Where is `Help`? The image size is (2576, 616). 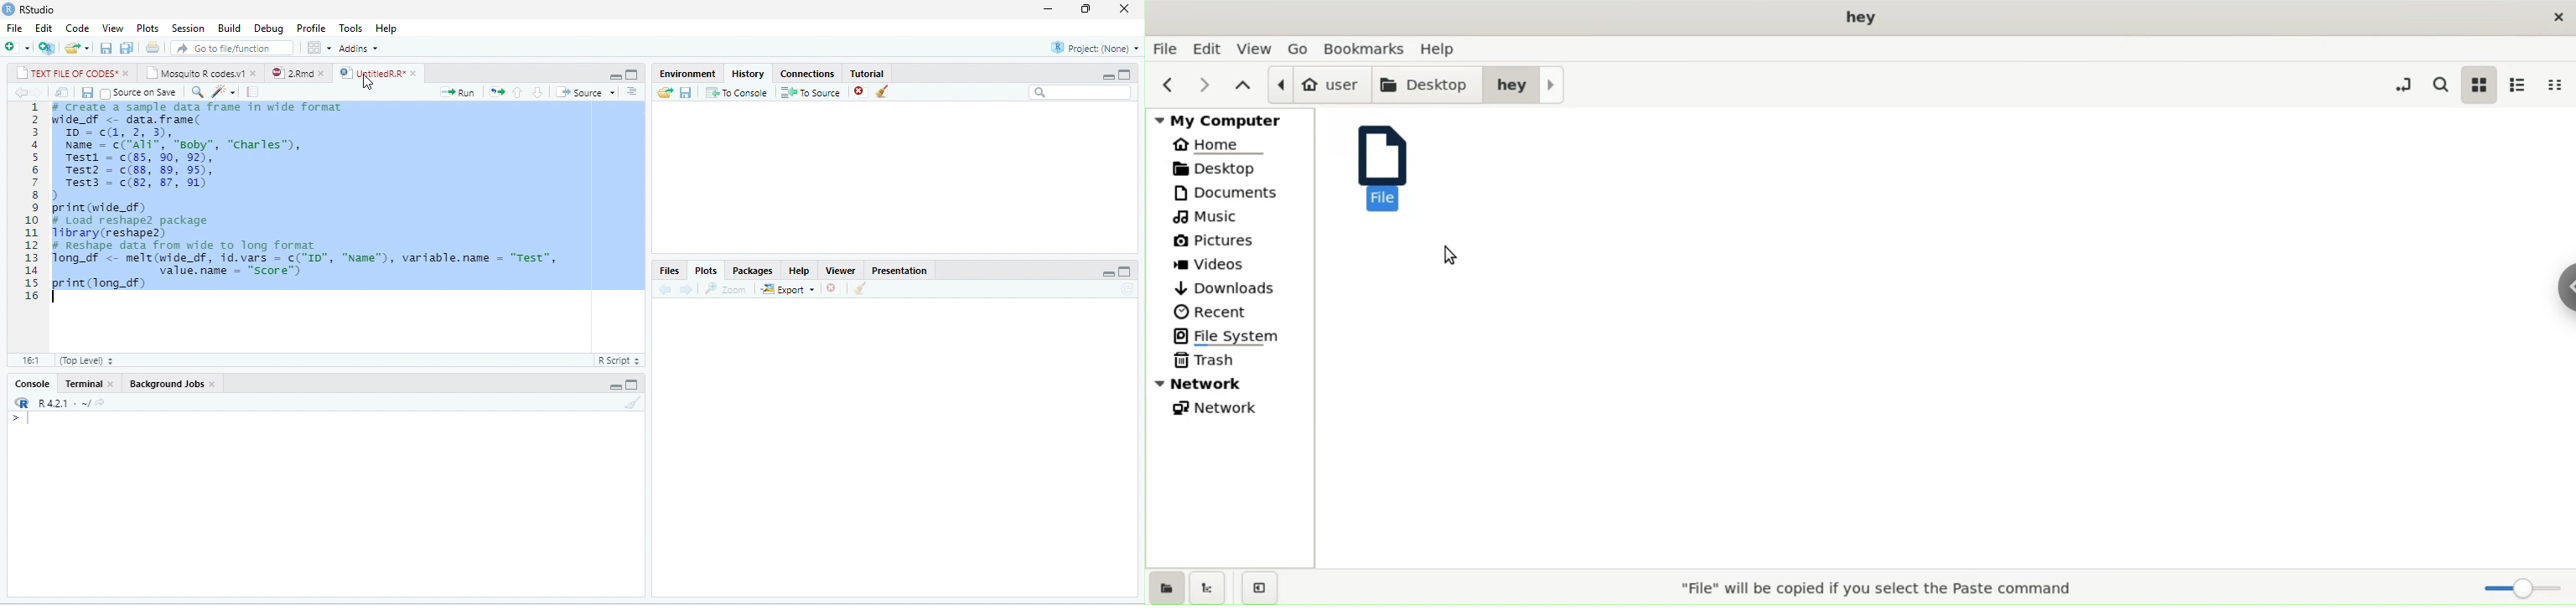
Help is located at coordinates (800, 271).